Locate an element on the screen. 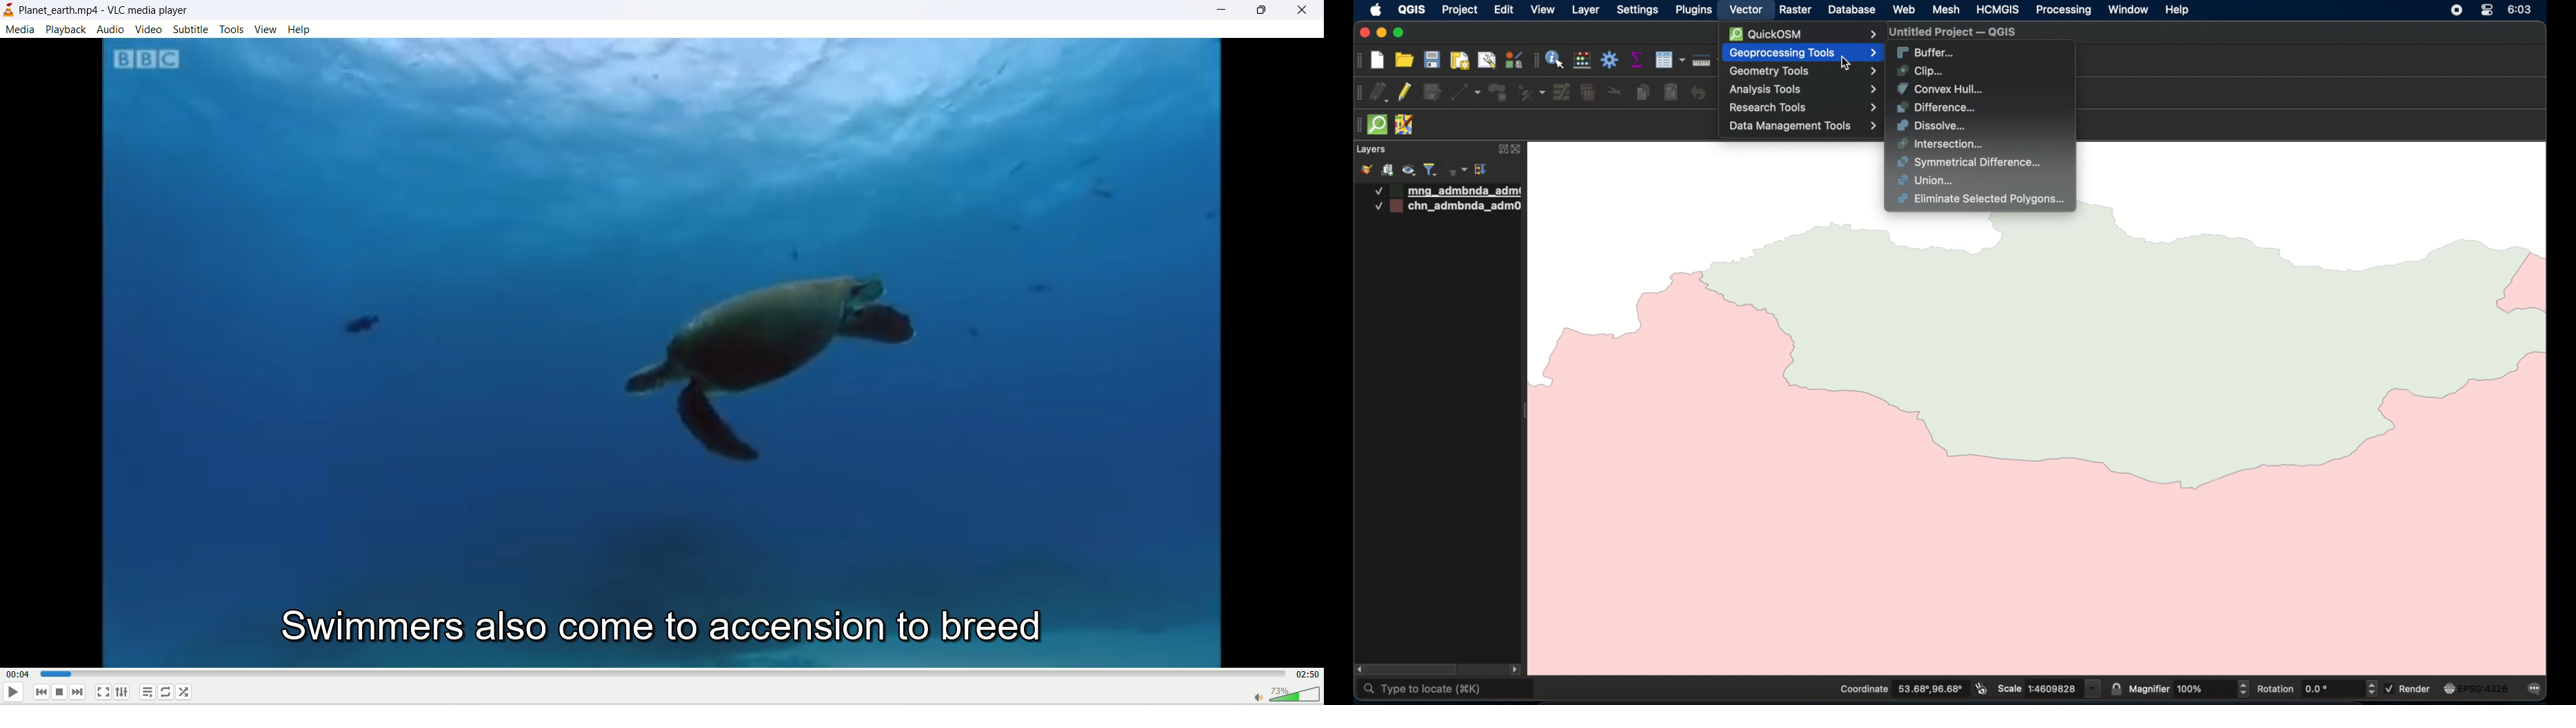 The height and width of the screenshot is (728, 2576). loop is located at coordinates (165, 694).